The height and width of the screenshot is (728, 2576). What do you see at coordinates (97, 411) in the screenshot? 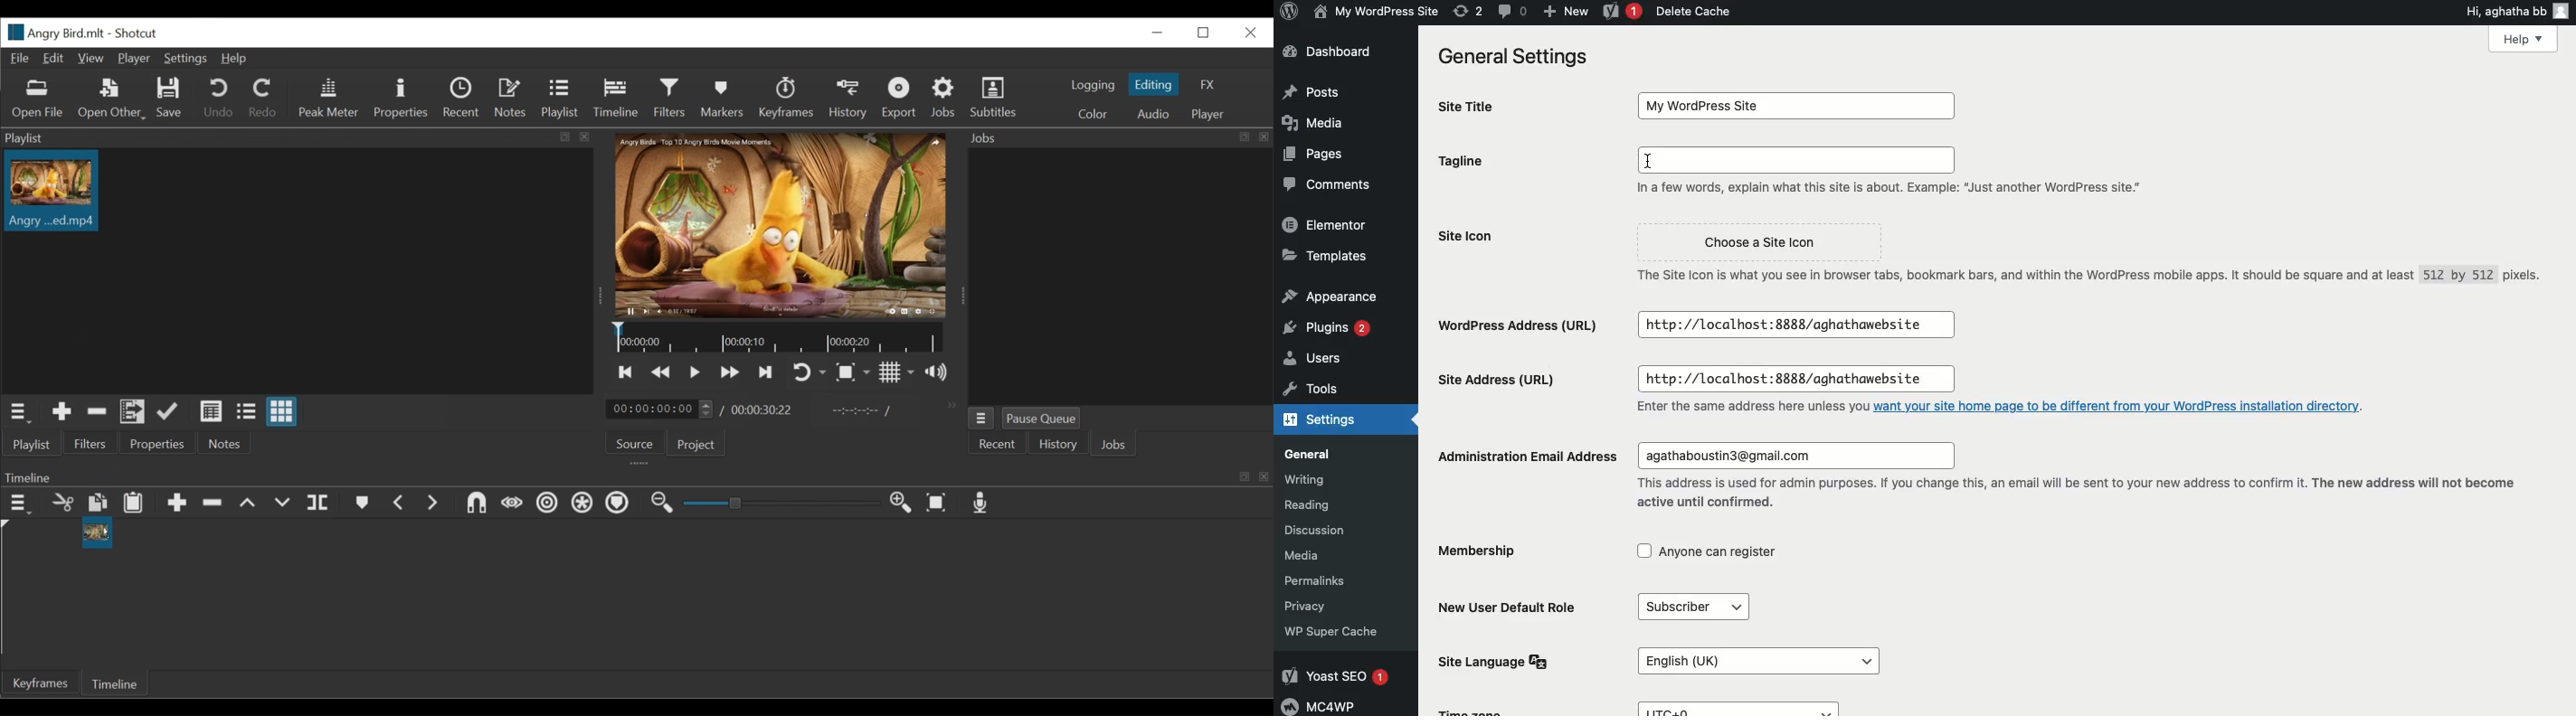
I see `Remove Cut` at bounding box center [97, 411].